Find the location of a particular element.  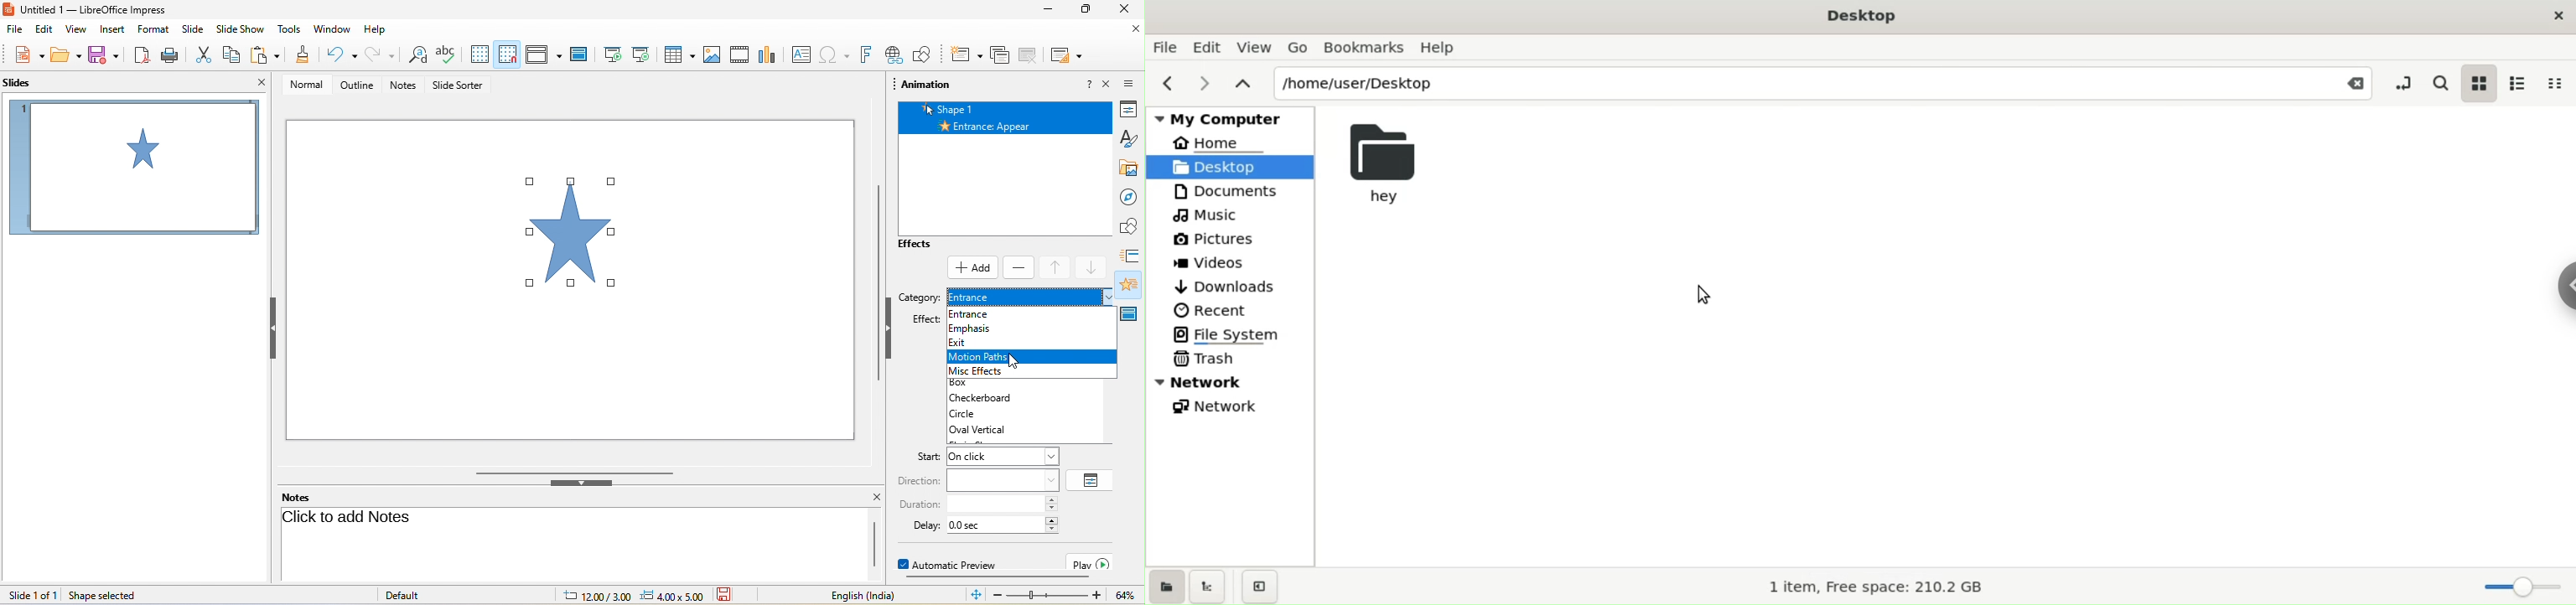

display to grid is located at coordinates (482, 53).